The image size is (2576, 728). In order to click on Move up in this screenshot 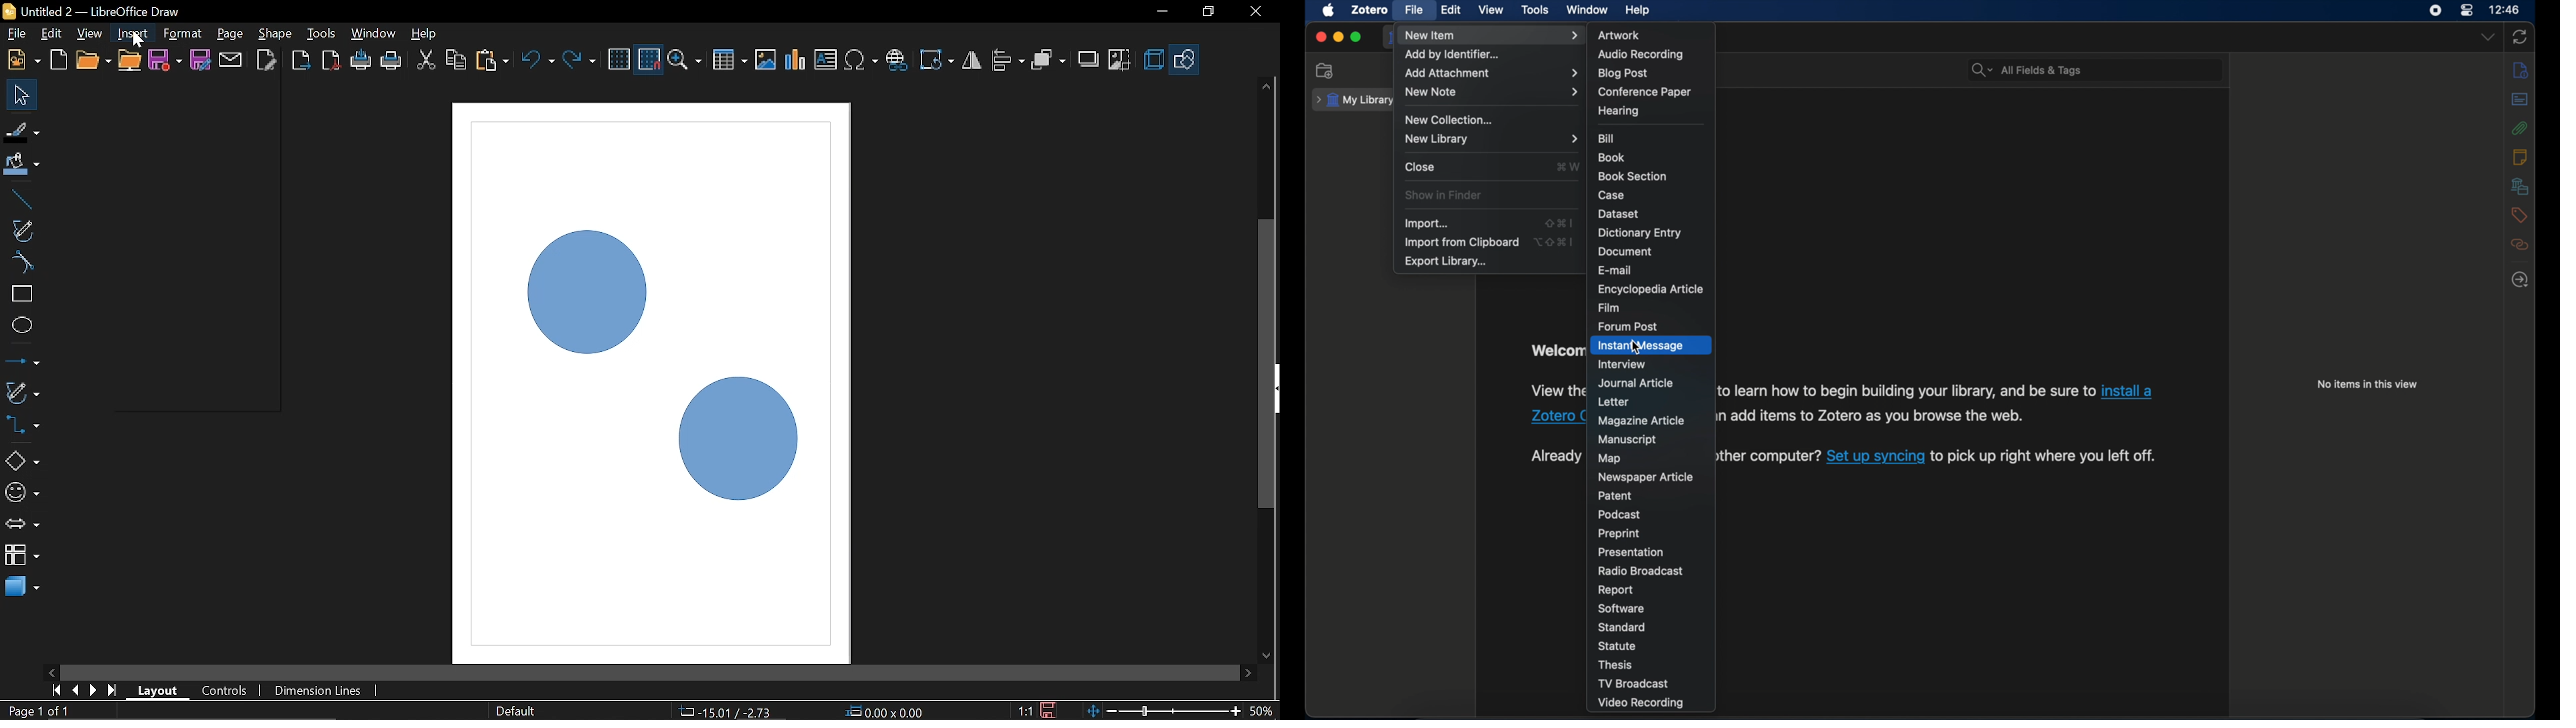, I will do `click(1266, 86)`.